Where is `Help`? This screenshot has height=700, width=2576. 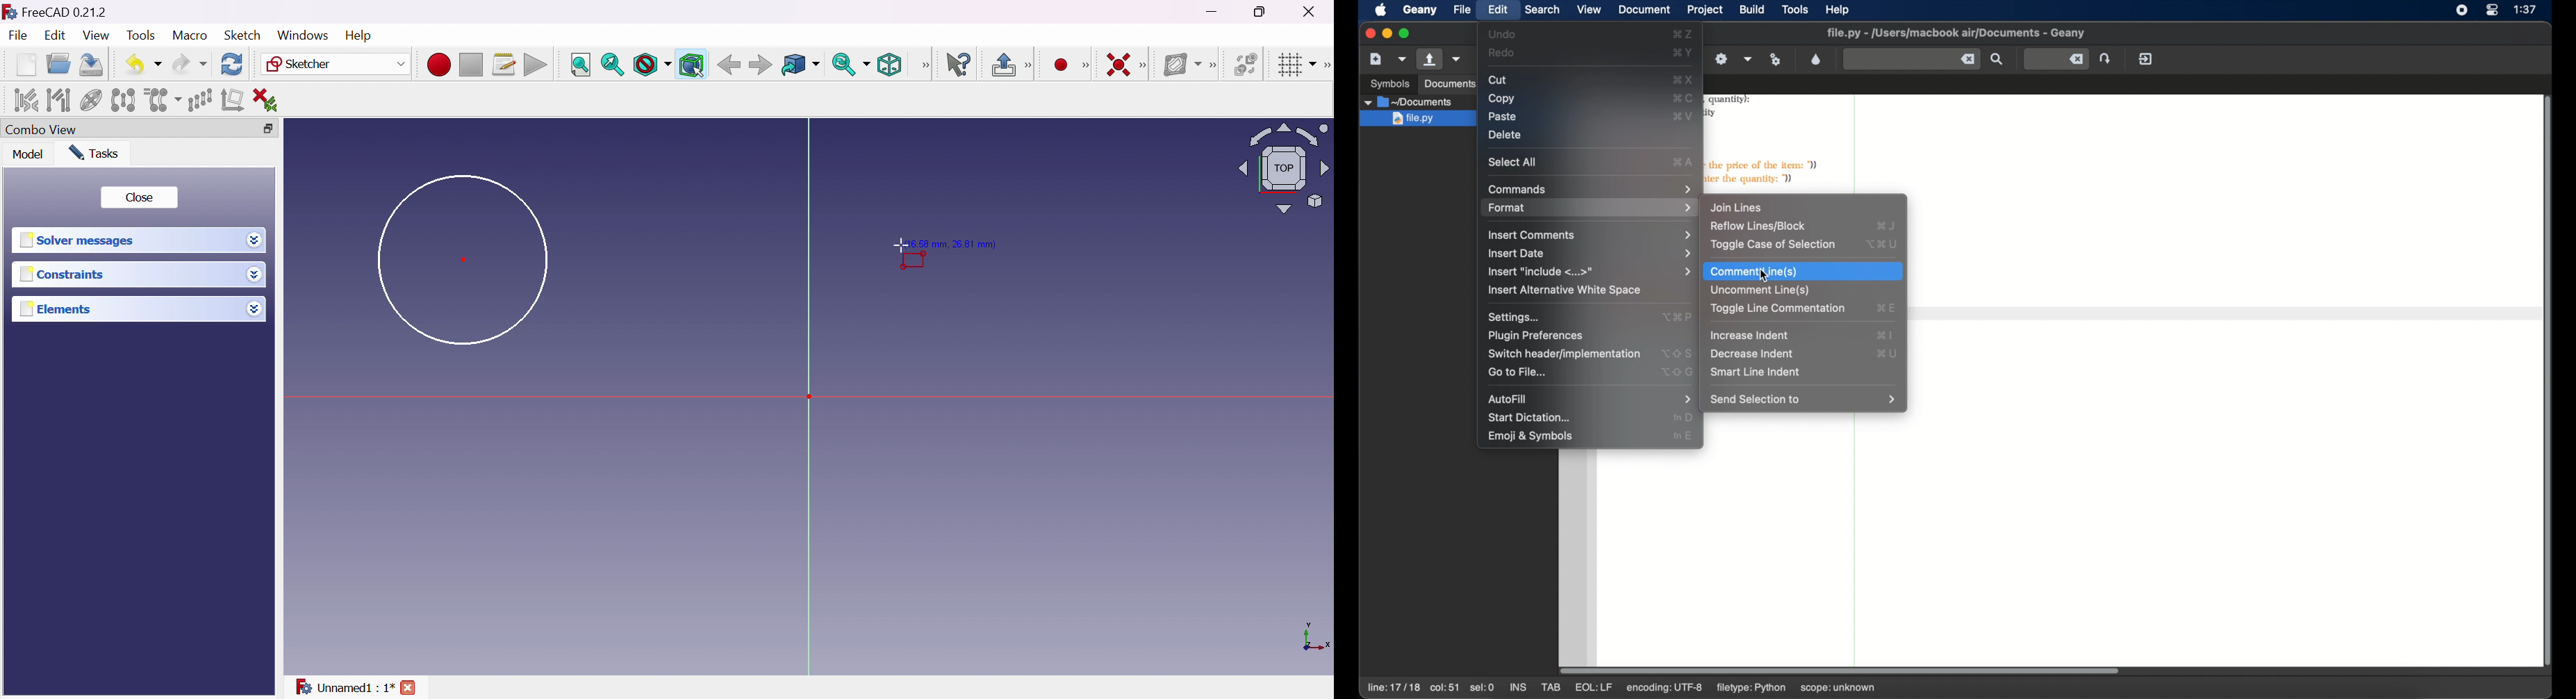 Help is located at coordinates (360, 35).